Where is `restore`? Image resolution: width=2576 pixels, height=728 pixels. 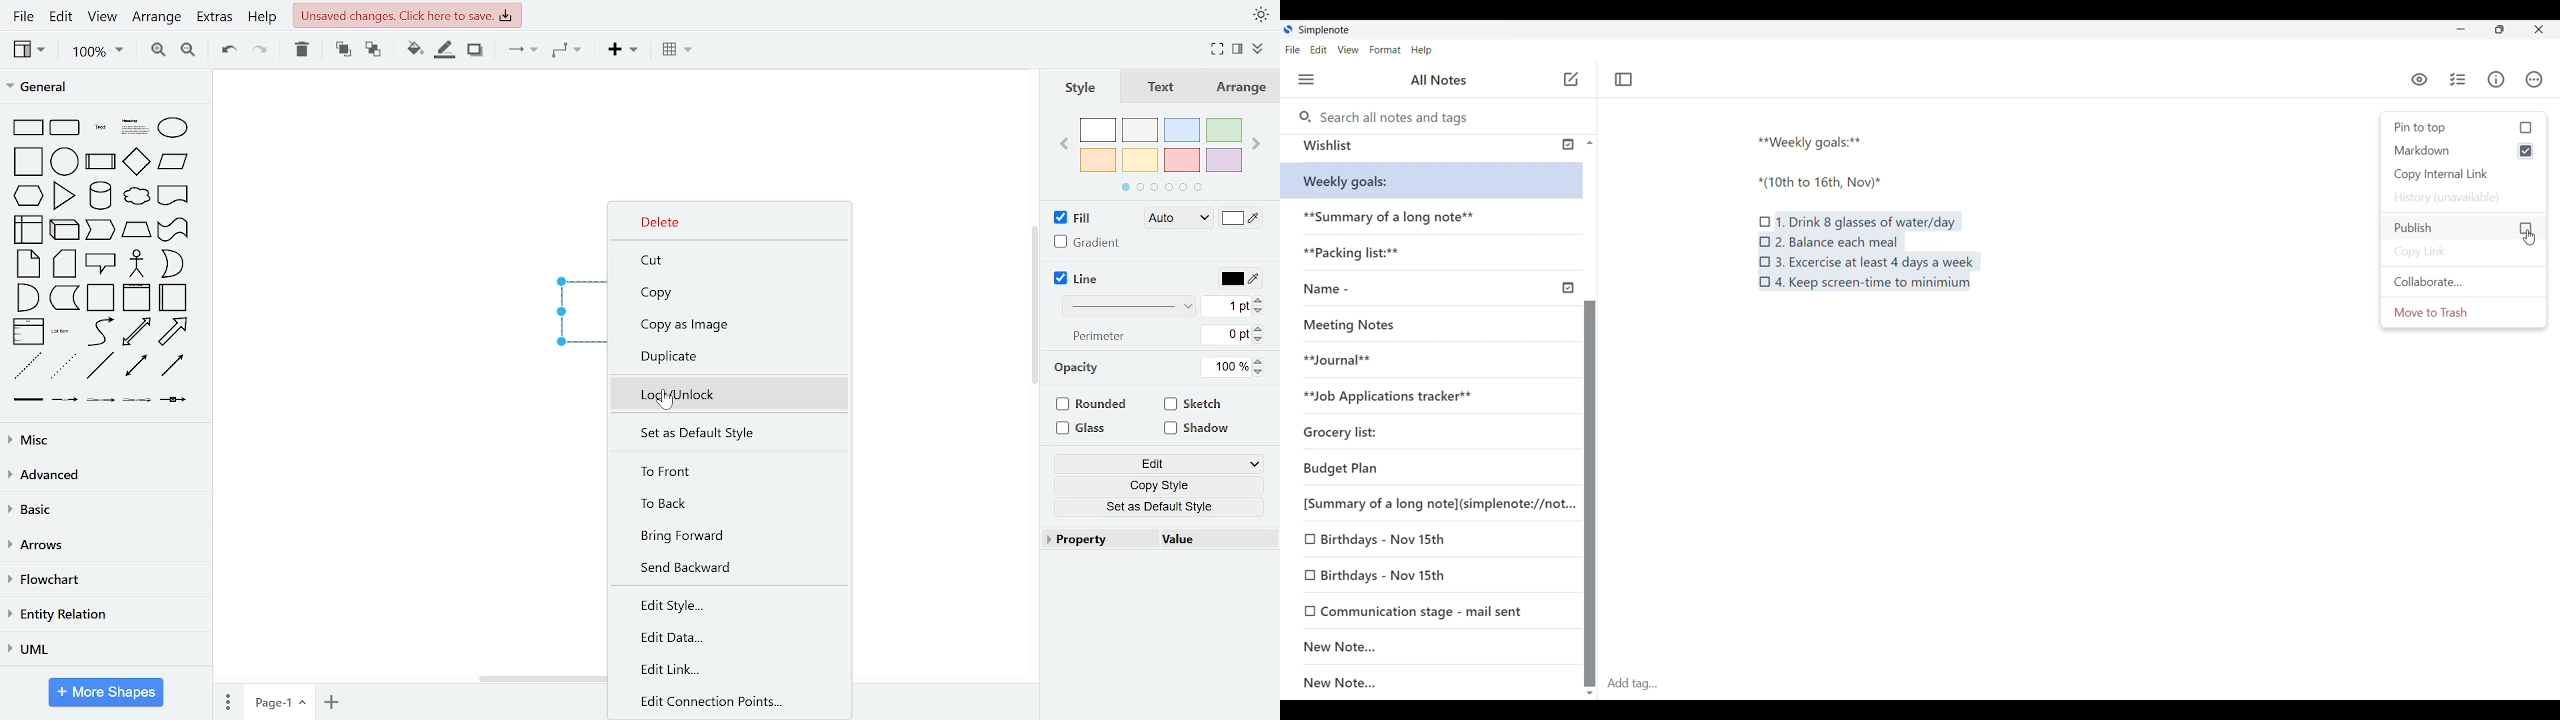
restore is located at coordinates (2511, 31).